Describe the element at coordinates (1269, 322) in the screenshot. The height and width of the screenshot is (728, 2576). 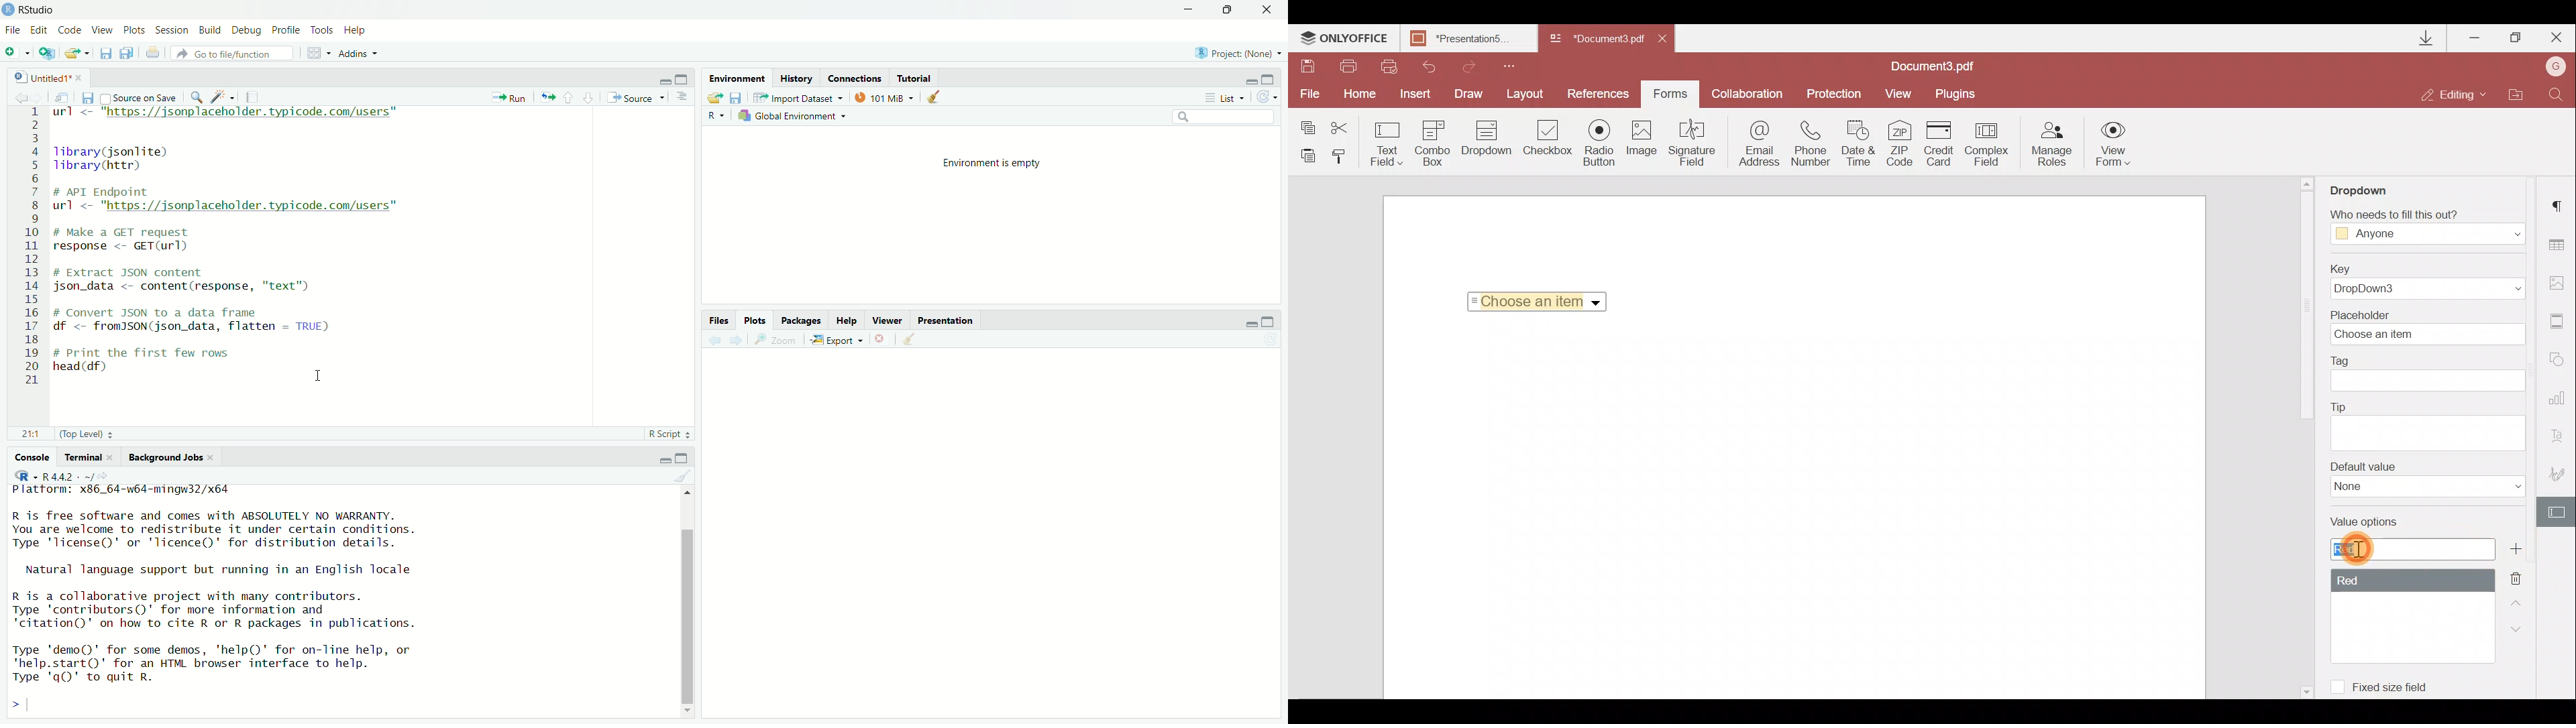
I see `Maximize` at that location.